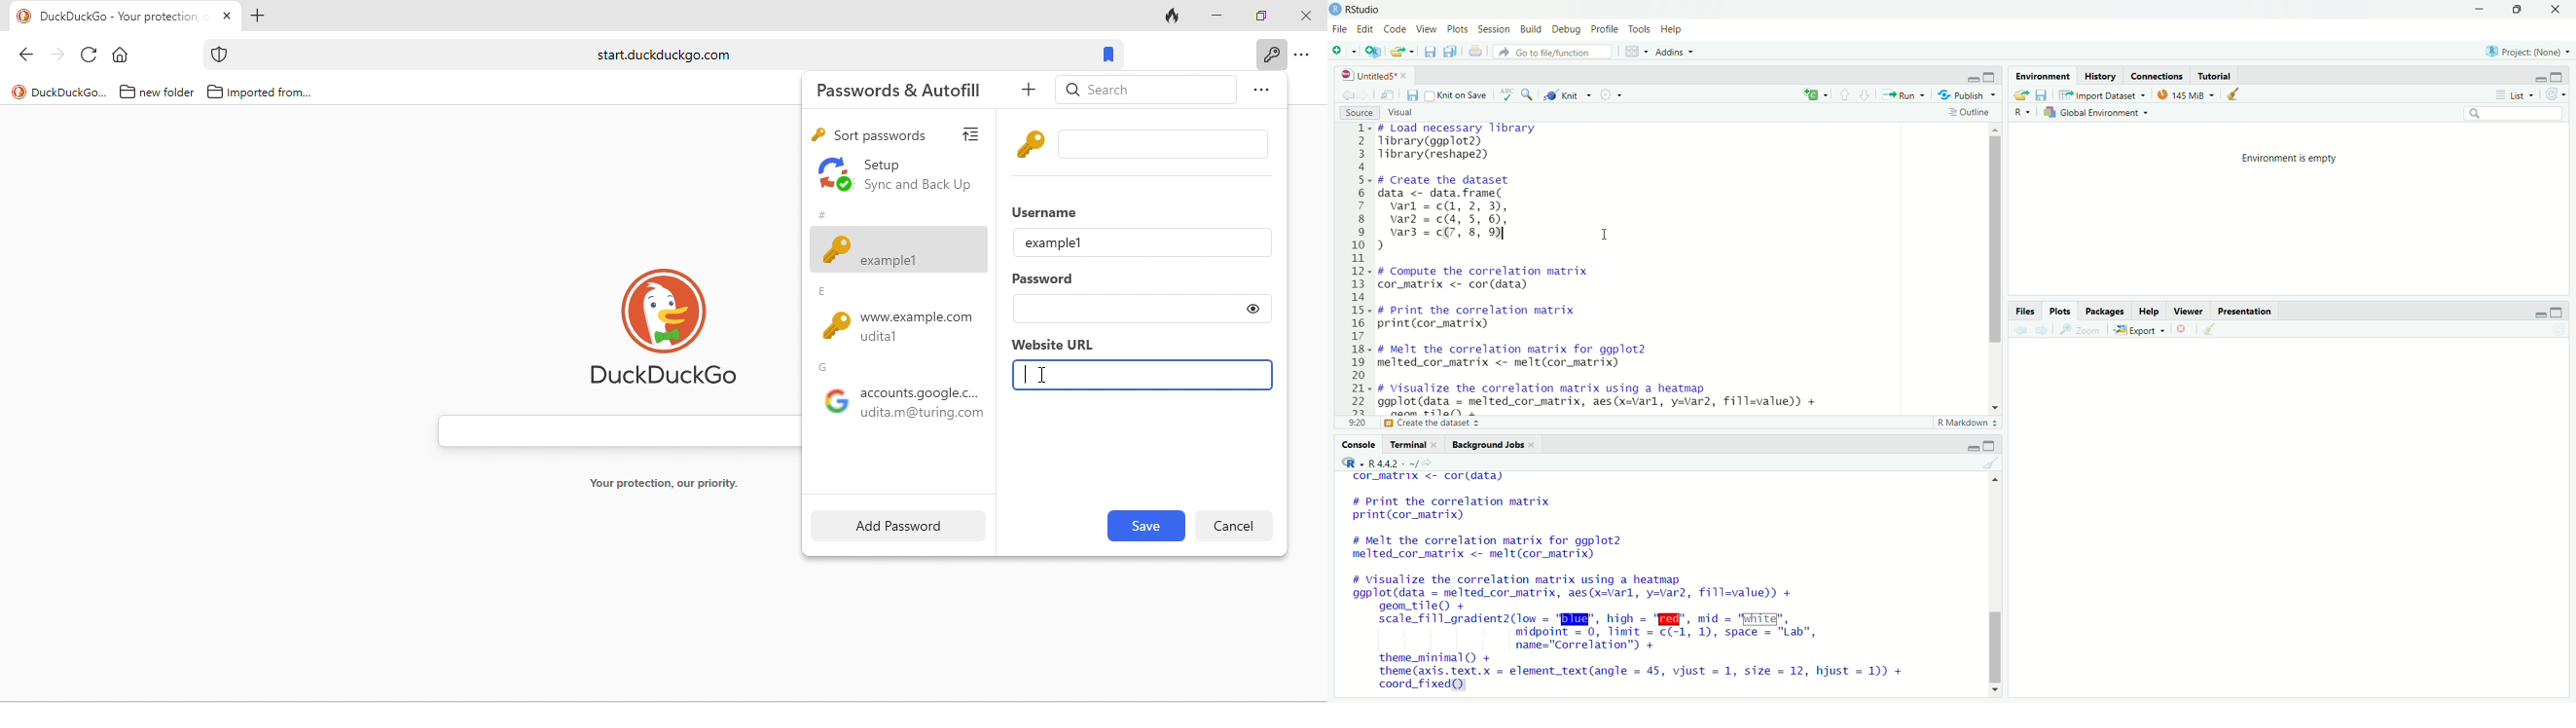  What do you see at coordinates (1972, 113) in the screenshot?
I see `outline` at bounding box center [1972, 113].